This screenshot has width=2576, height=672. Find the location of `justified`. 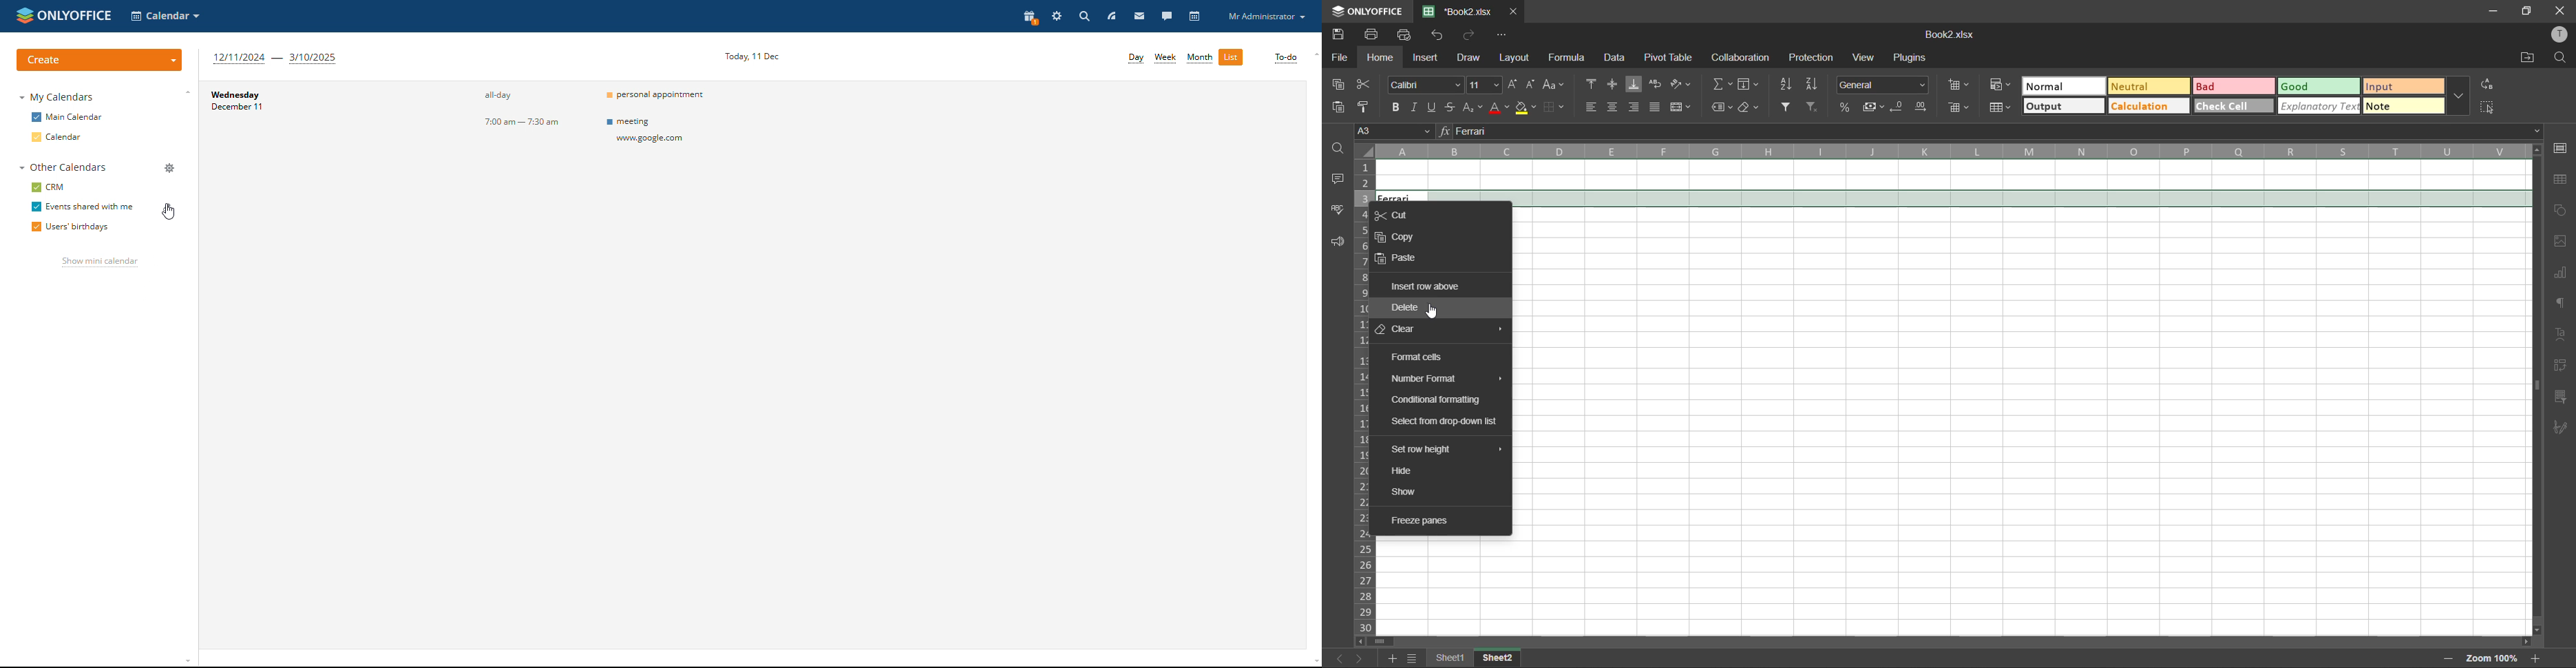

justified is located at coordinates (1657, 107).